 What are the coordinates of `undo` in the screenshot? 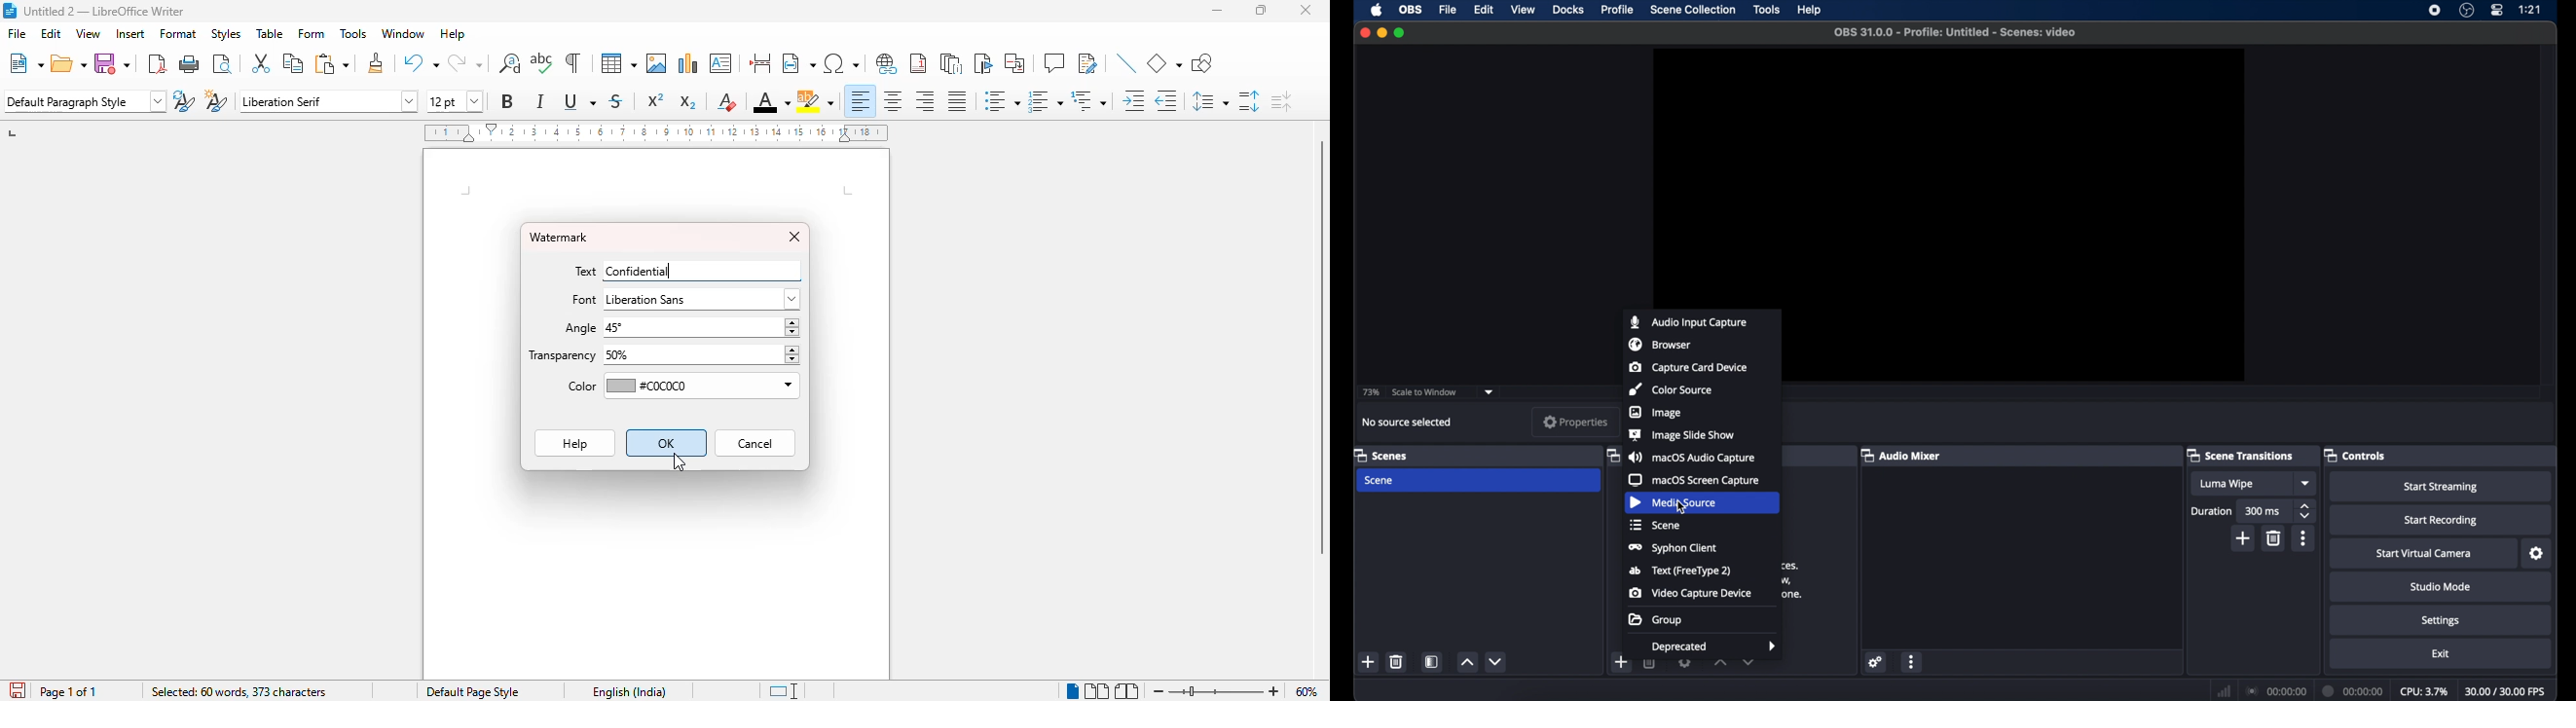 It's located at (421, 63).